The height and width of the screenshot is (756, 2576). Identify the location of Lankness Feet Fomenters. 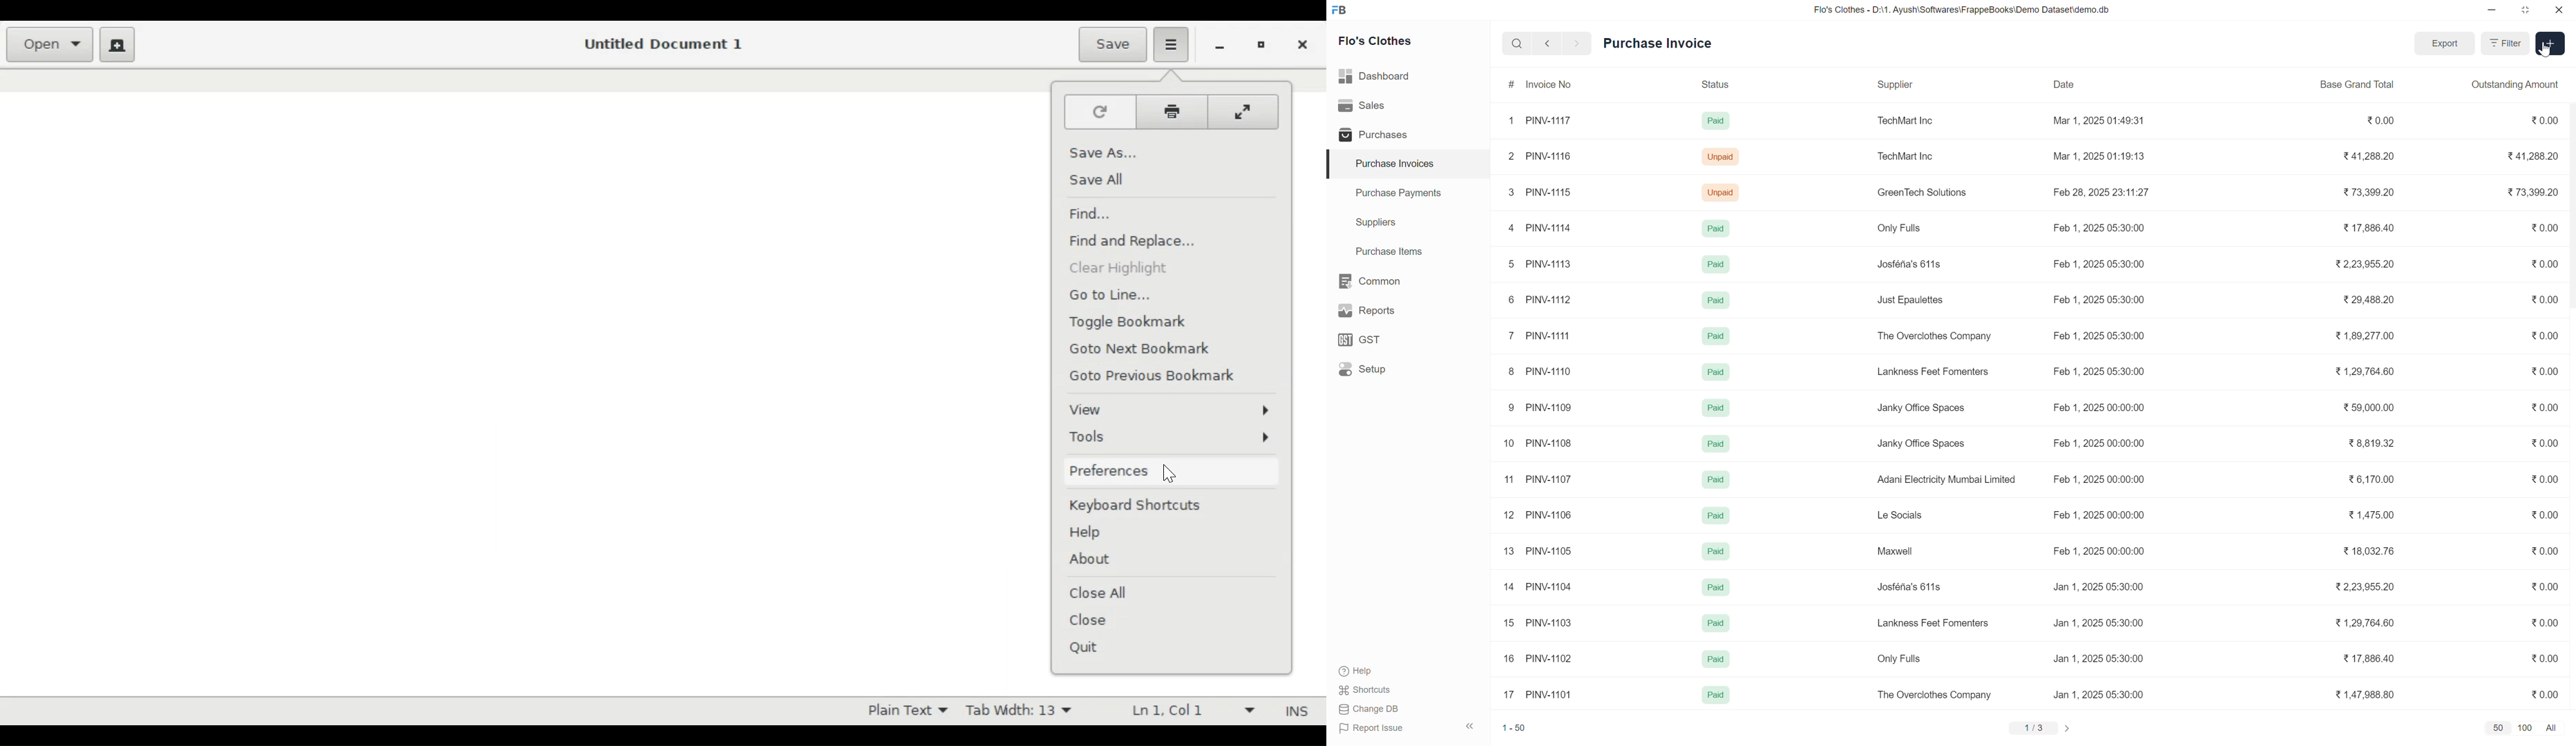
(1932, 622).